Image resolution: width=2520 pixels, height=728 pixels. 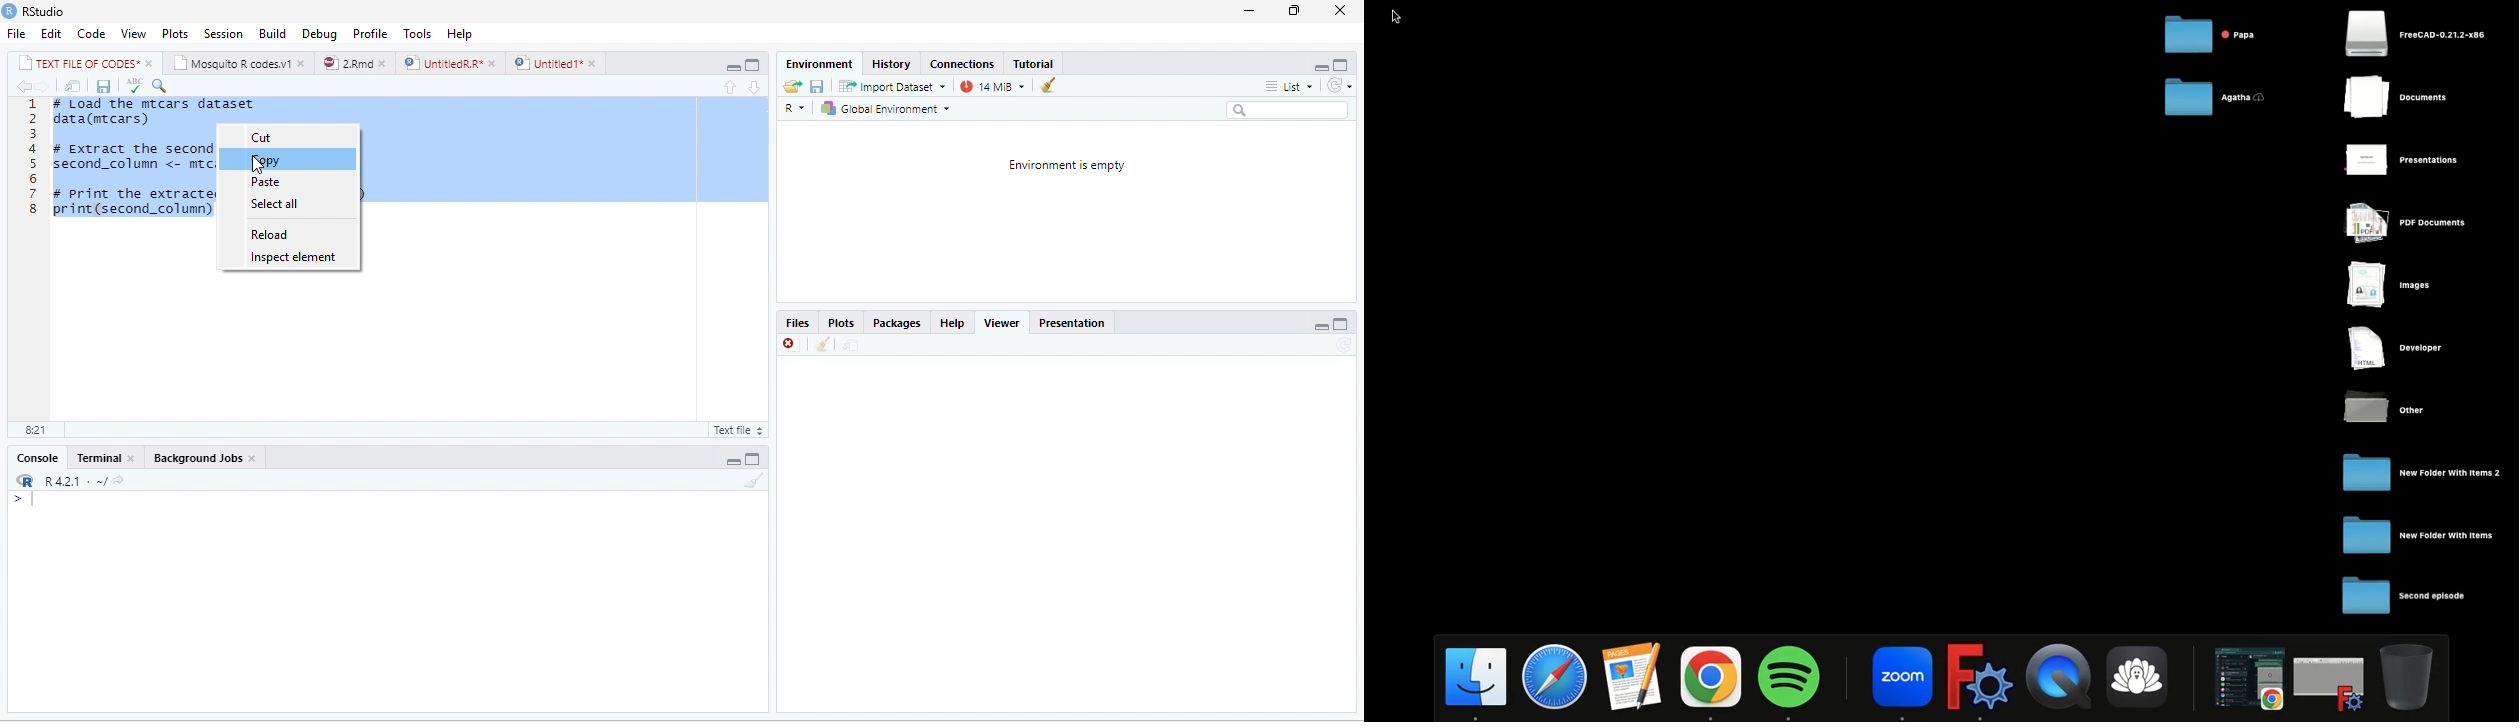 I want to click on Debug, so click(x=317, y=32).